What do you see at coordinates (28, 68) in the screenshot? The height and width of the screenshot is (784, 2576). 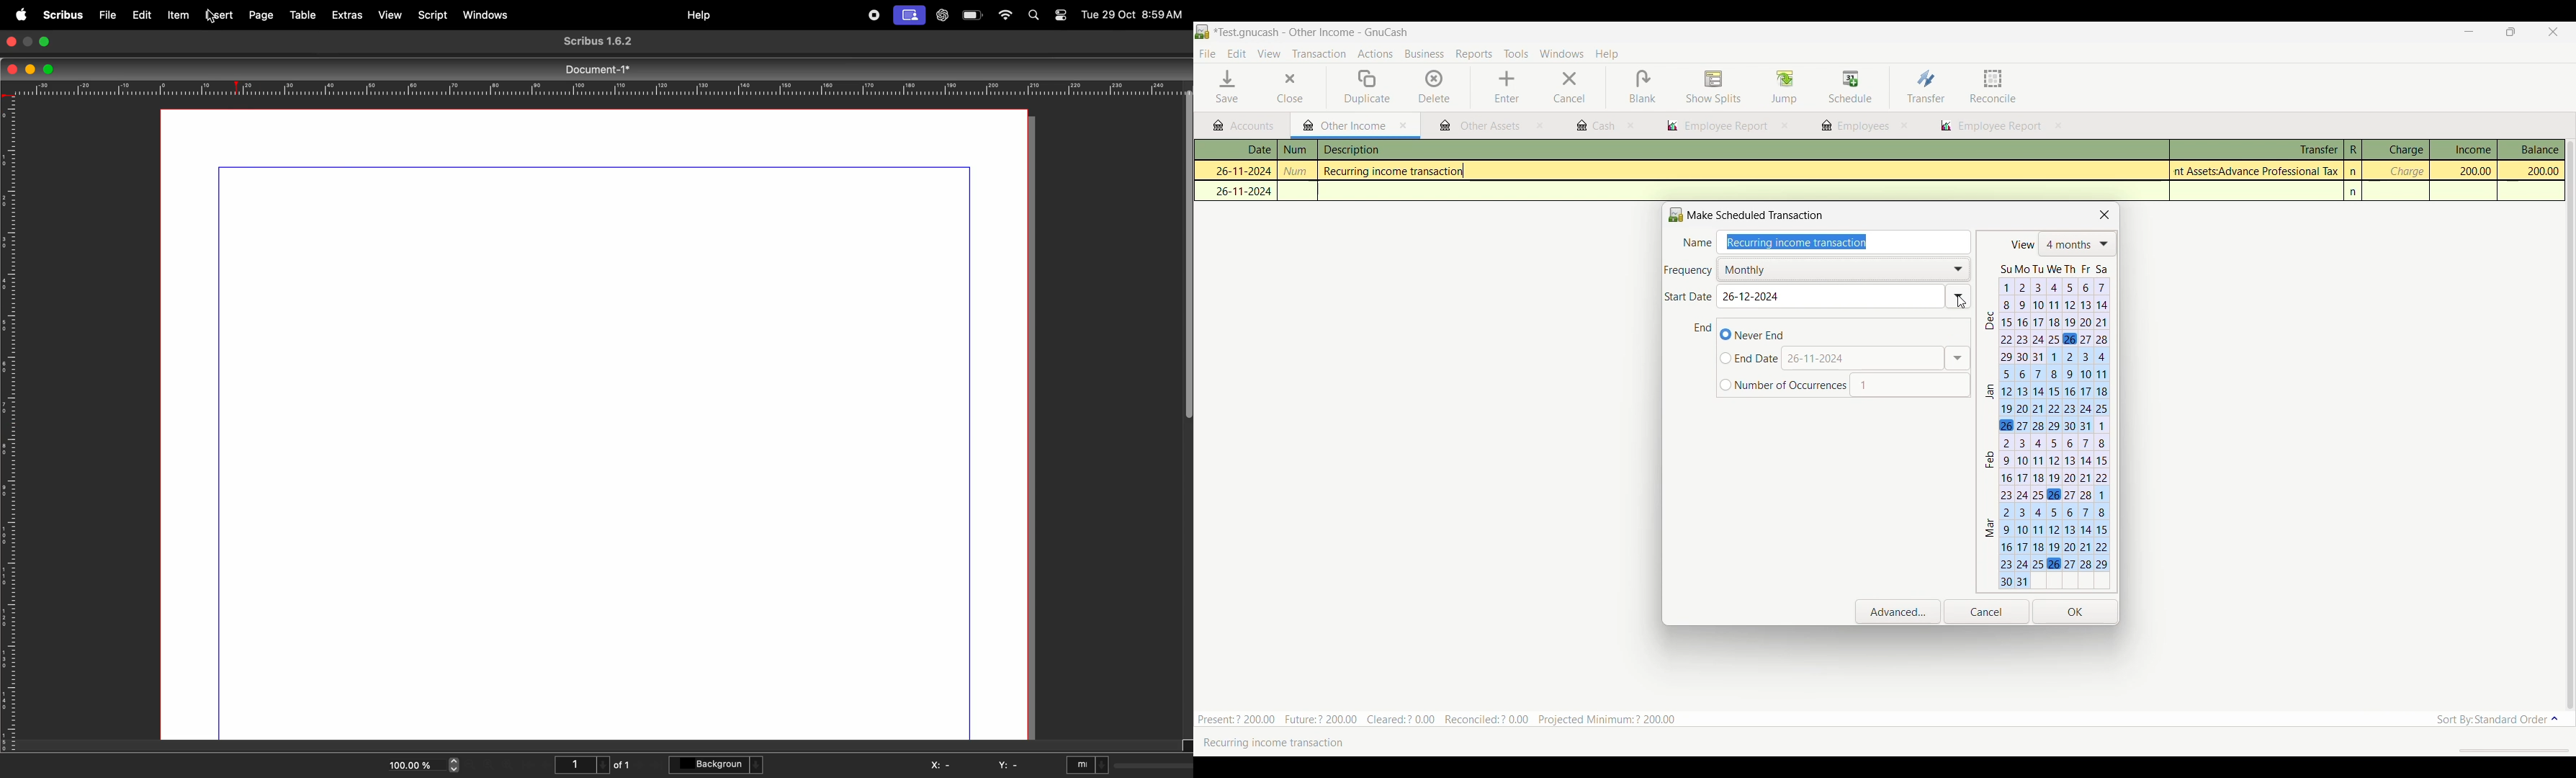 I see `minimize` at bounding box center [28, 68].